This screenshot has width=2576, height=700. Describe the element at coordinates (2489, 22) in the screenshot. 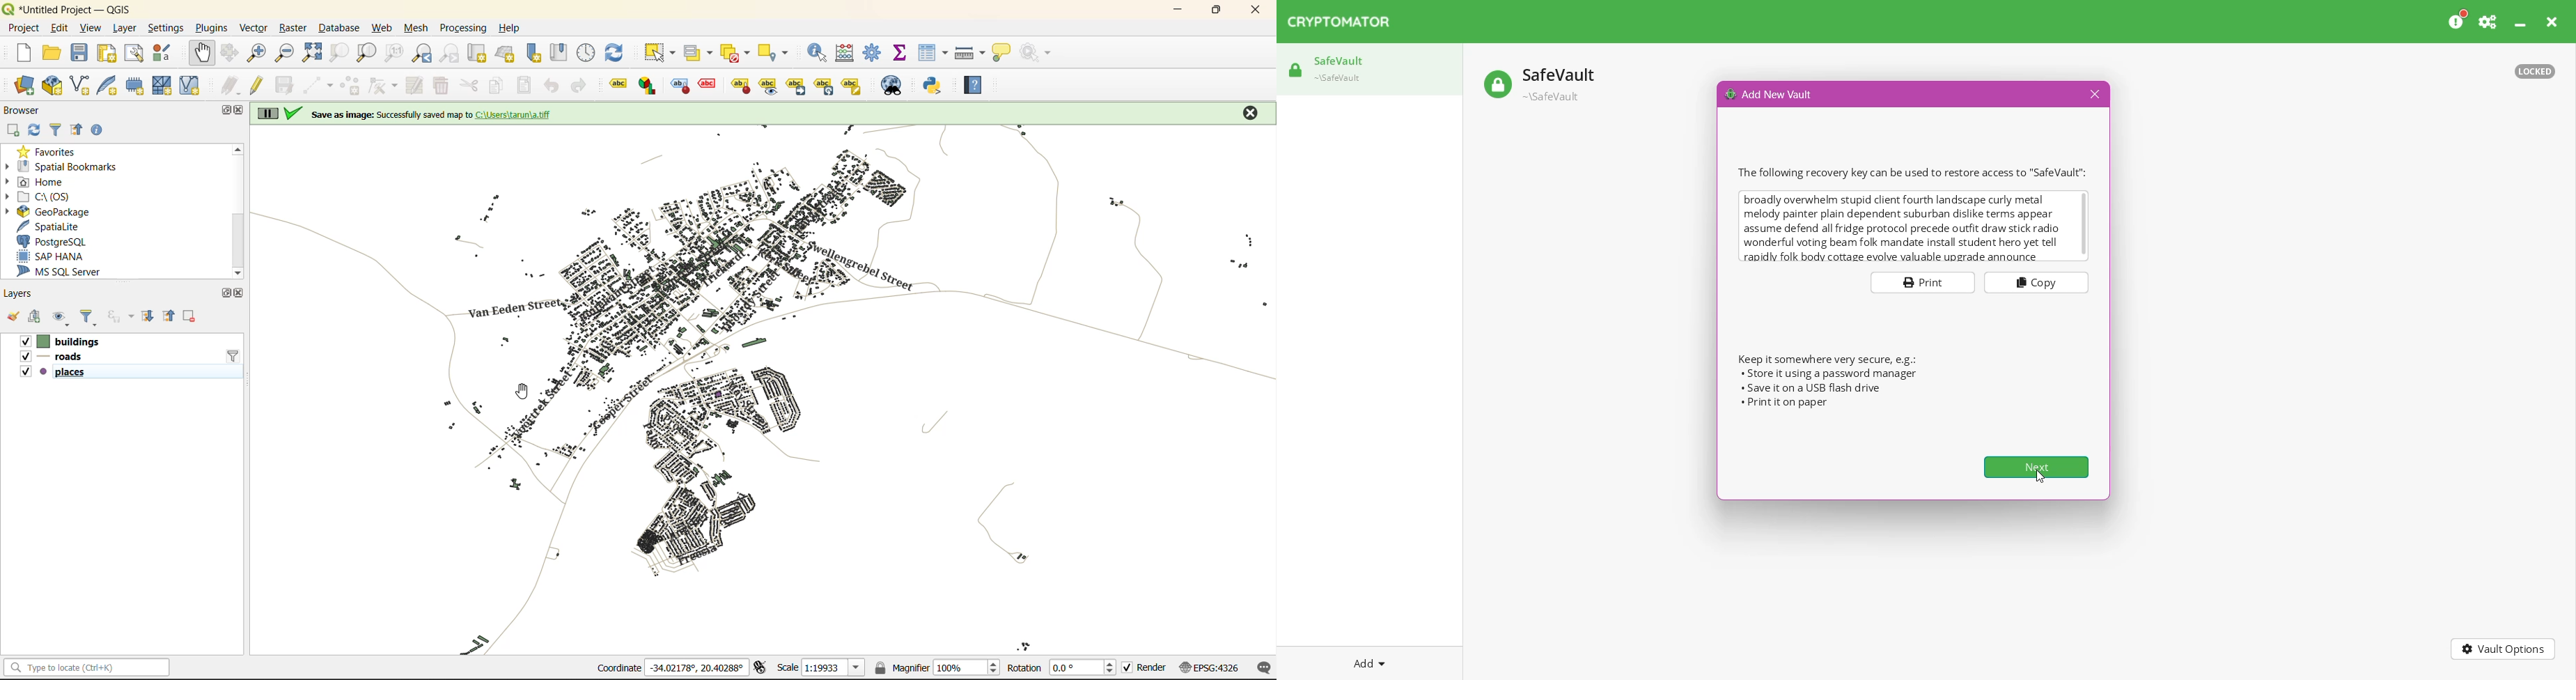

I see `Preferences` at that location.